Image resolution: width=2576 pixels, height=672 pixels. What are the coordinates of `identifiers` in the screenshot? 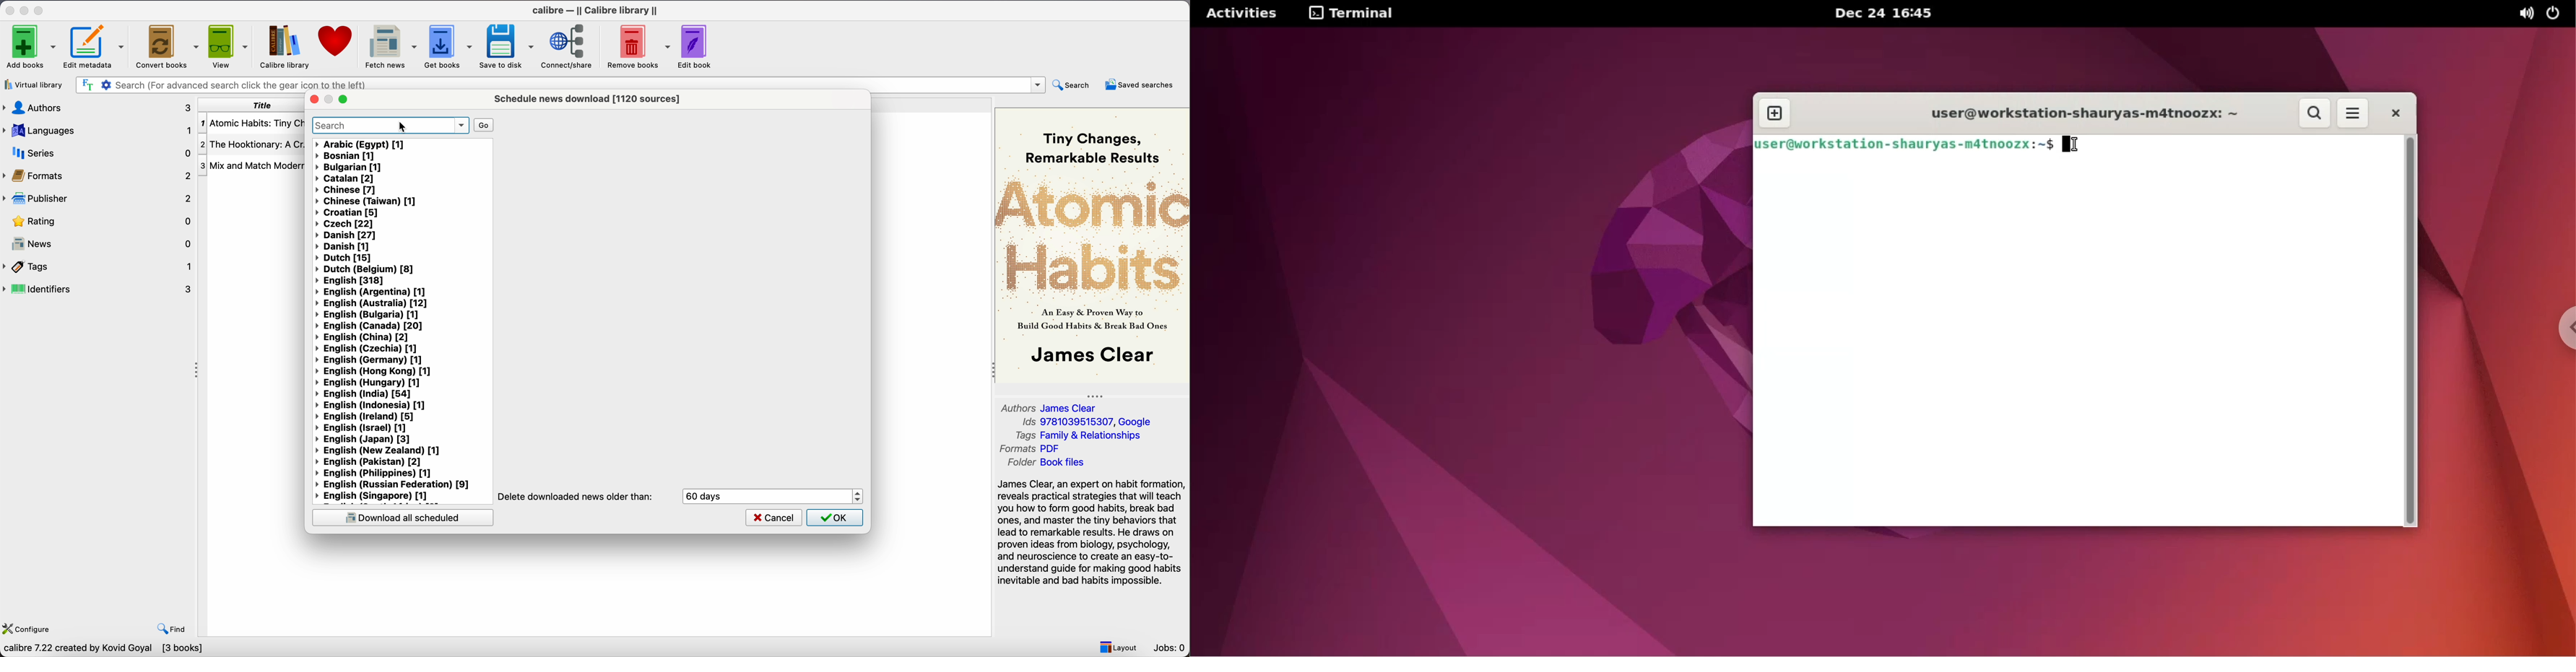 It's located at (99, 290).